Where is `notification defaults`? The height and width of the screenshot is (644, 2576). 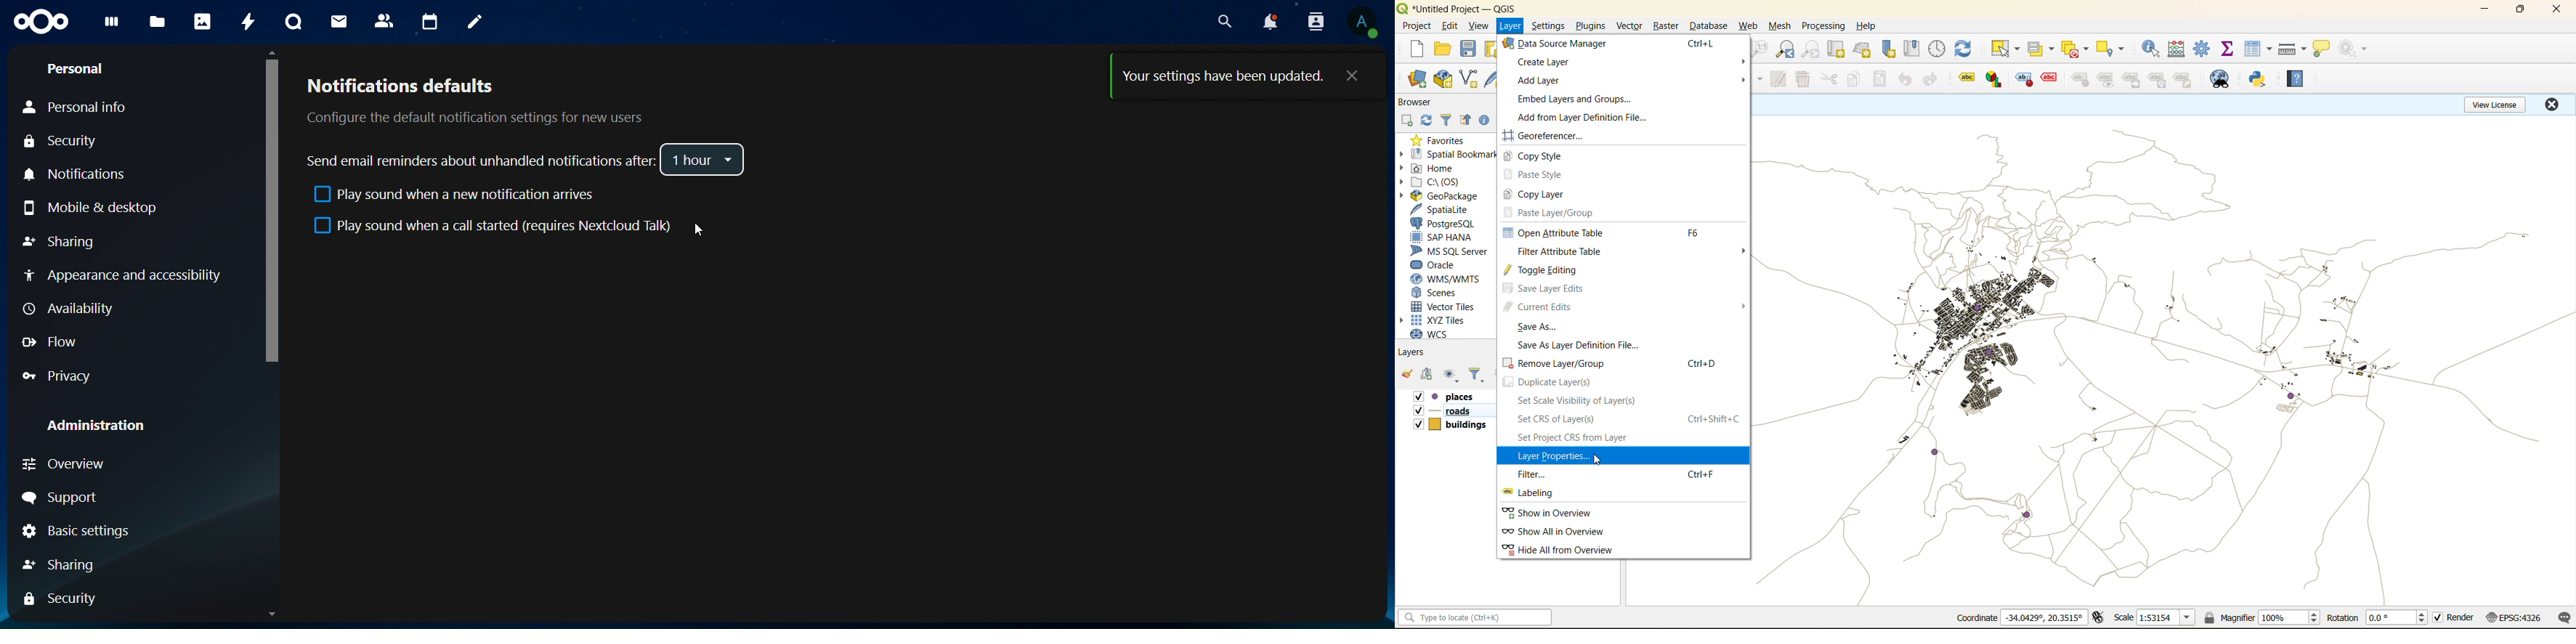
notification defaults is located at coordinates (472, 100).